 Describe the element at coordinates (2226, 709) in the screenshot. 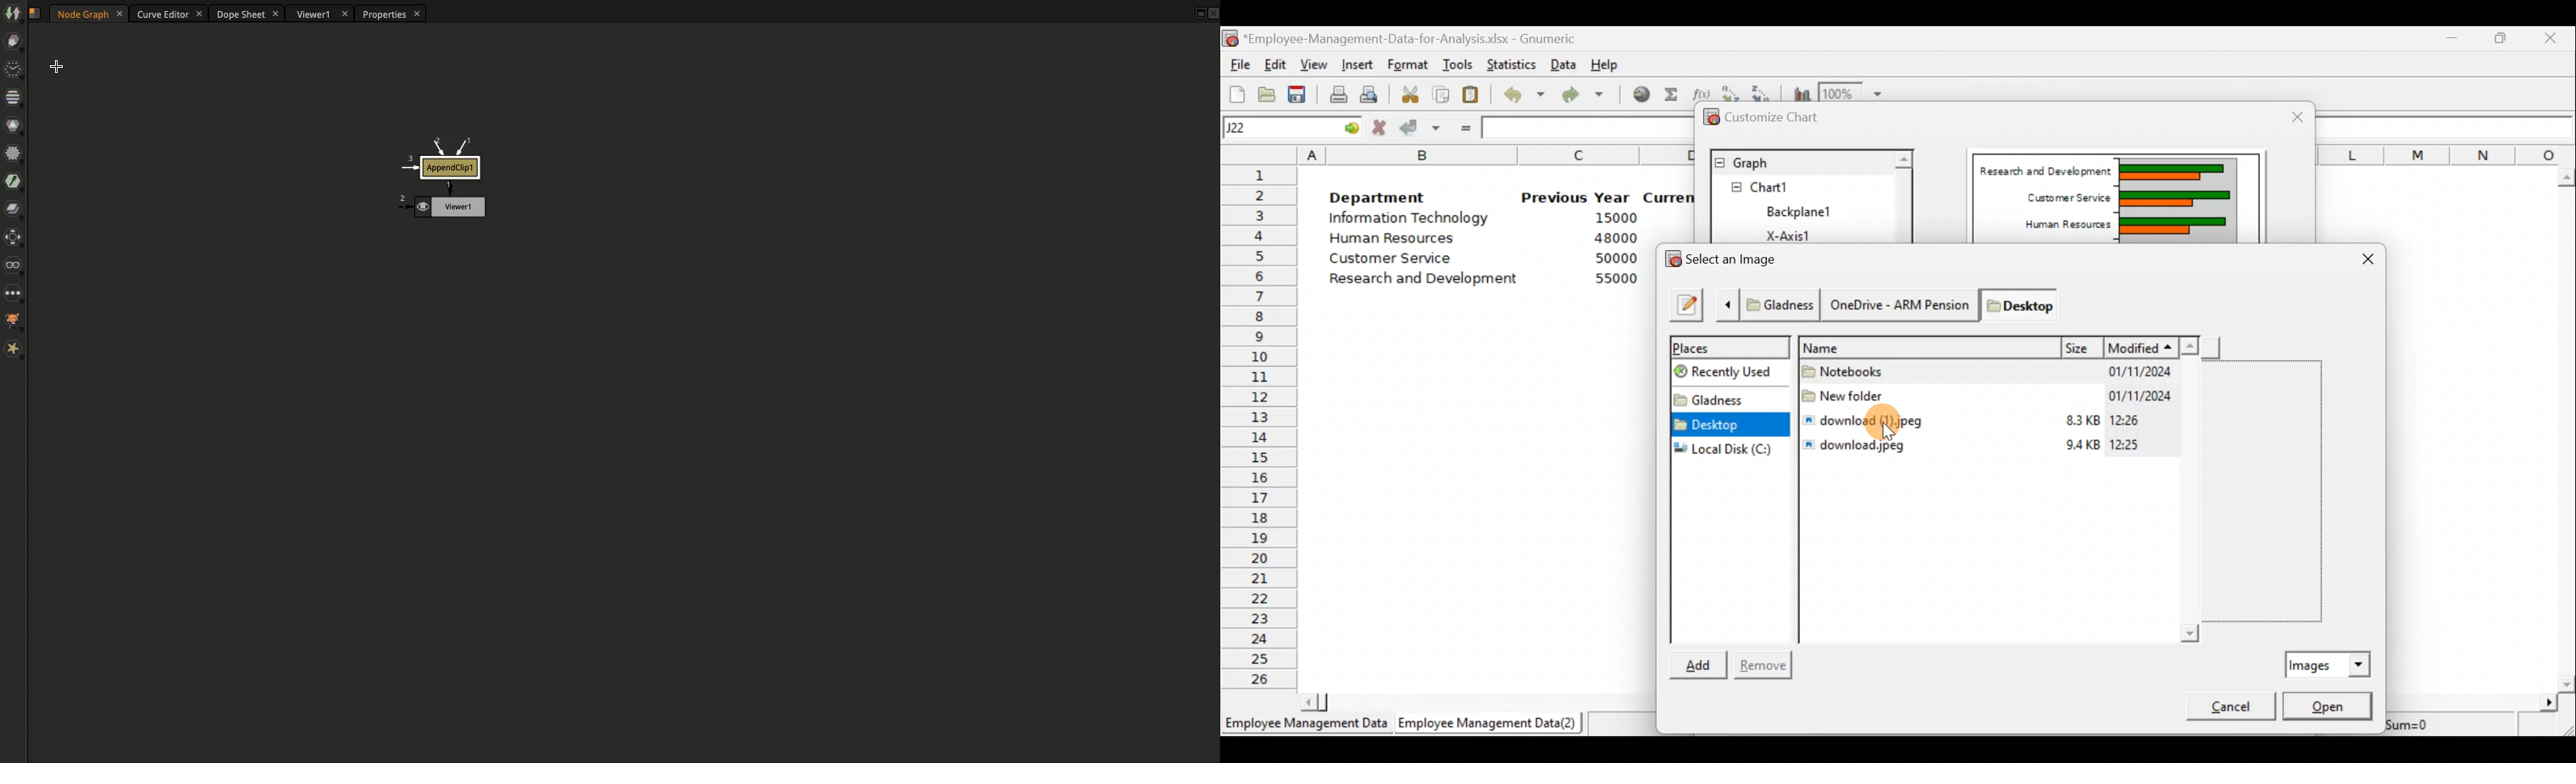

I see `Cancel` at that location.